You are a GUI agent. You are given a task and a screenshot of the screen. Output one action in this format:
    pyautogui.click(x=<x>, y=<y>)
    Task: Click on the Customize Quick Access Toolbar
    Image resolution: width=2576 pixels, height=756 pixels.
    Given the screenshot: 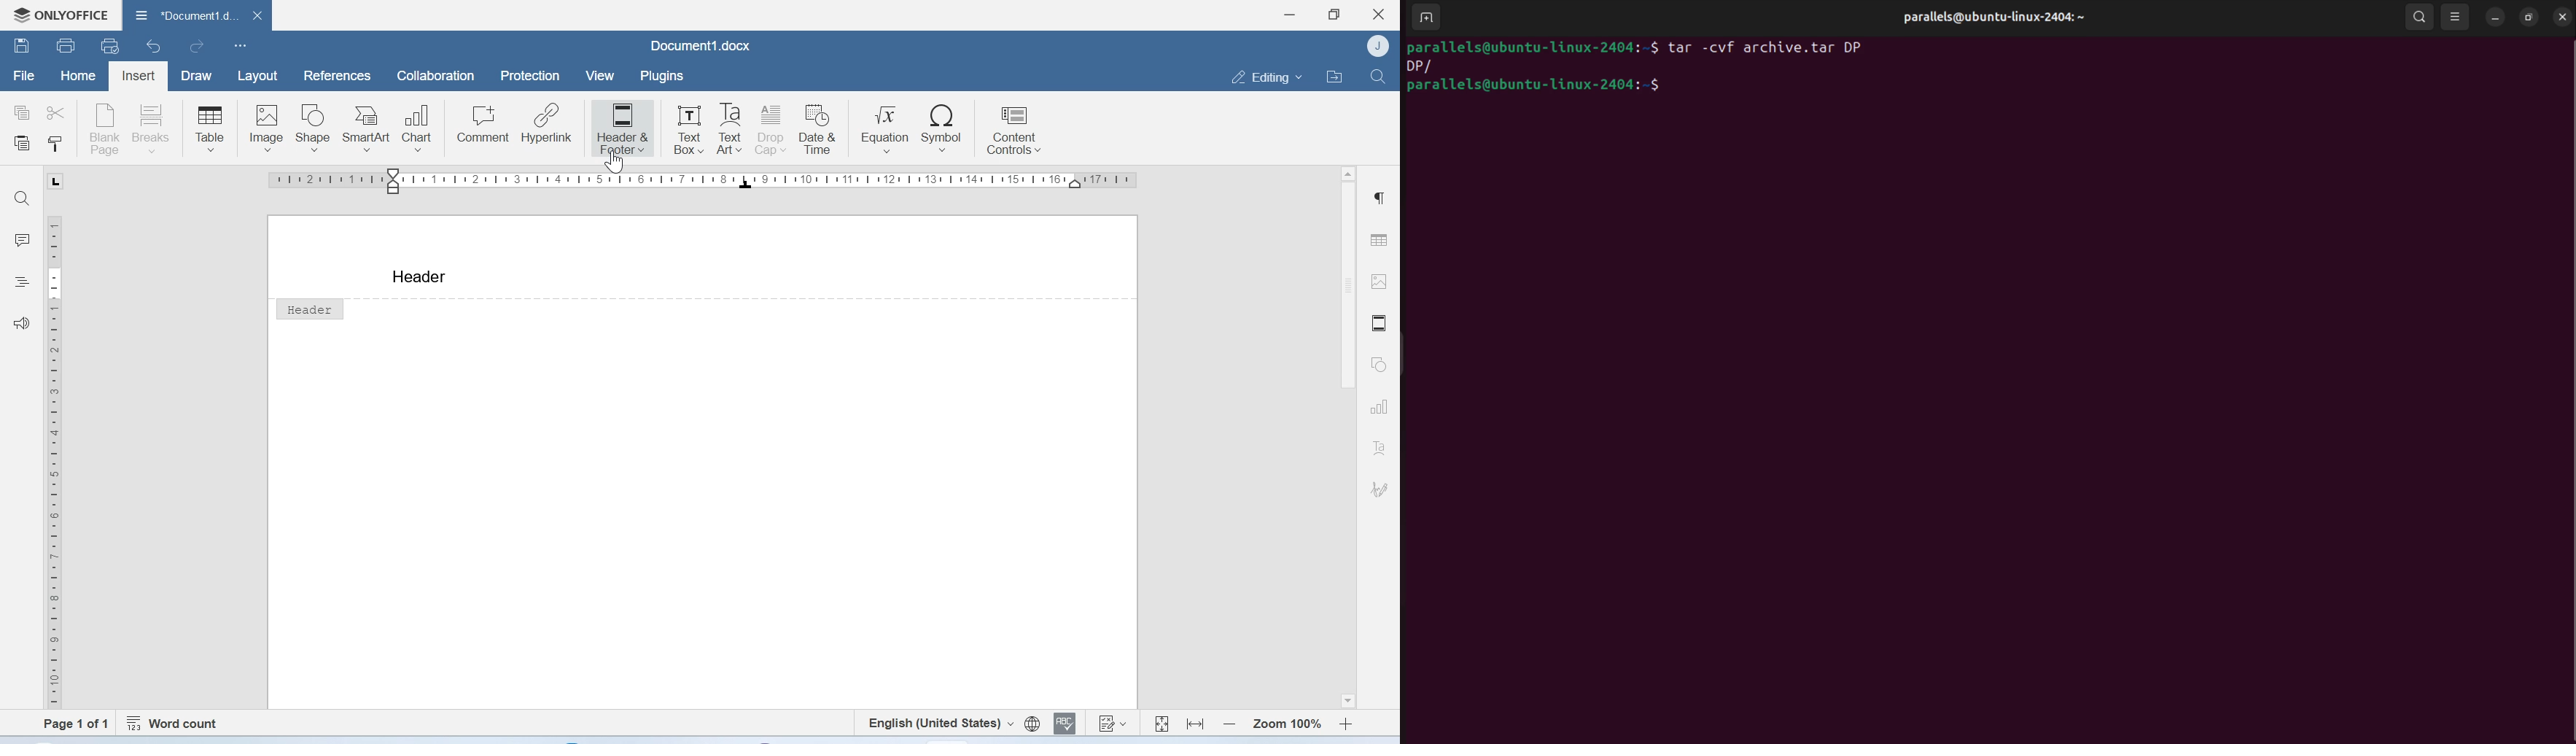 What is the action you would take?
    pyautogui.click(x=241, y=47)
    